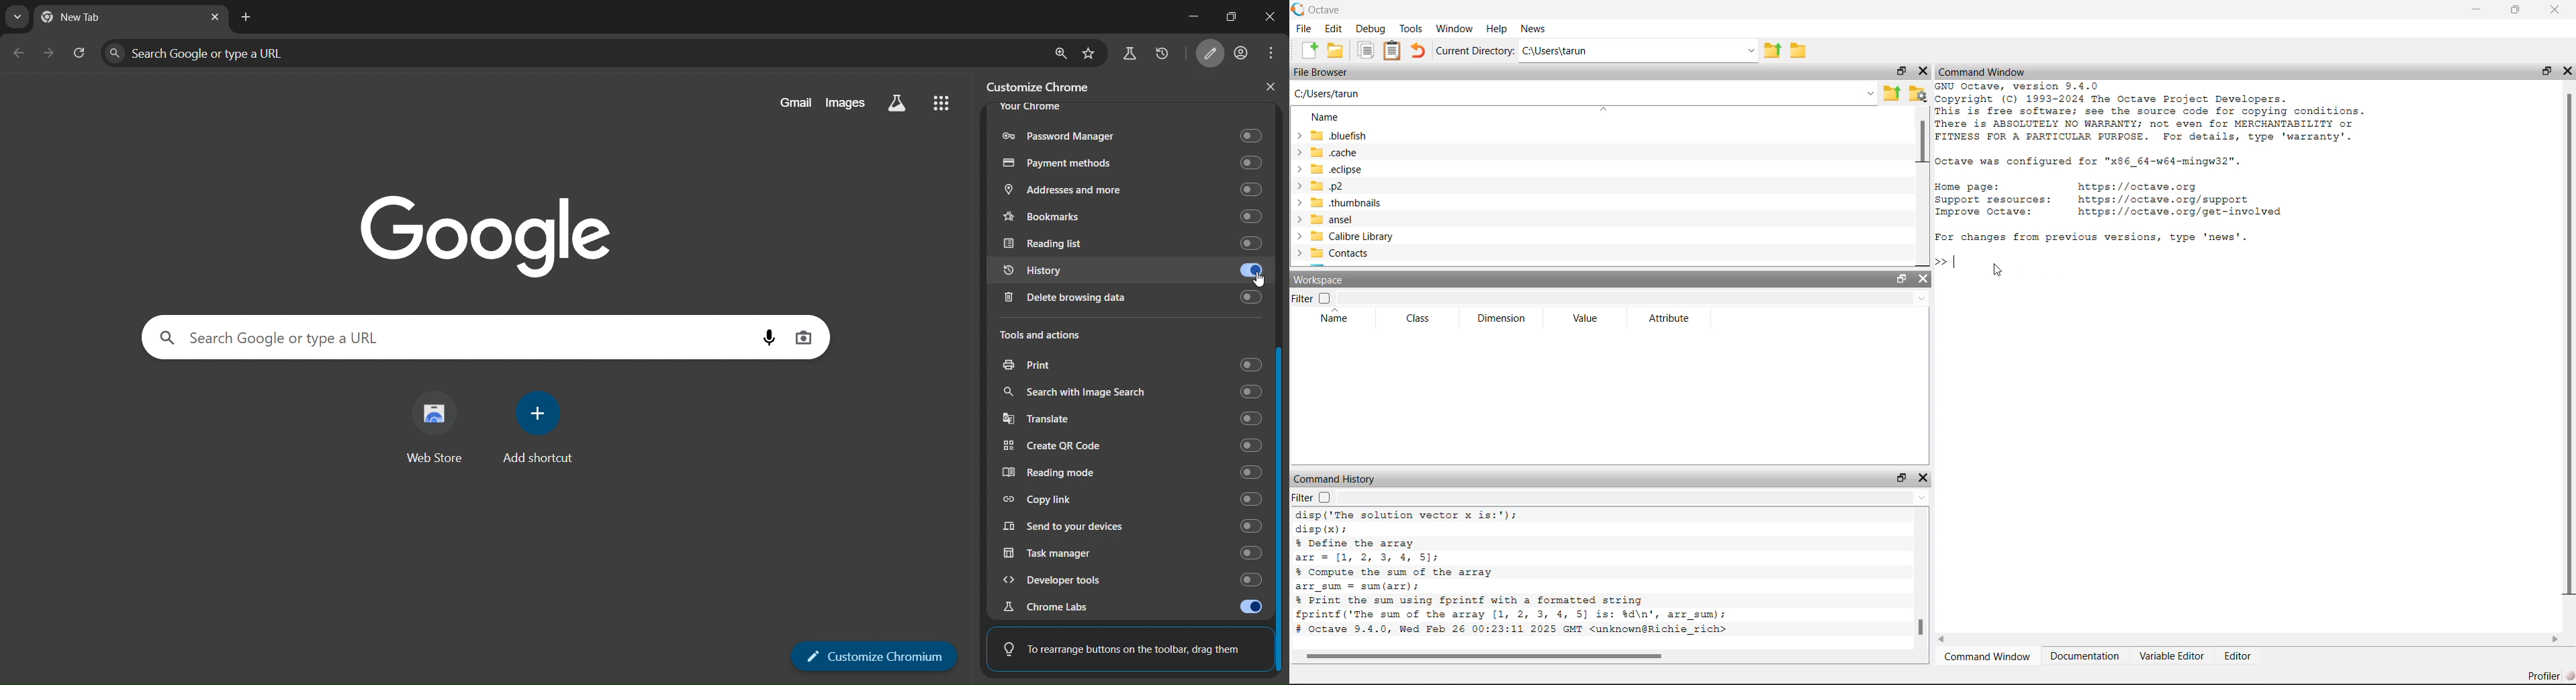  Describe the element at coordinates (1336, 27) in the screenshot. I see `Edit` at that location.